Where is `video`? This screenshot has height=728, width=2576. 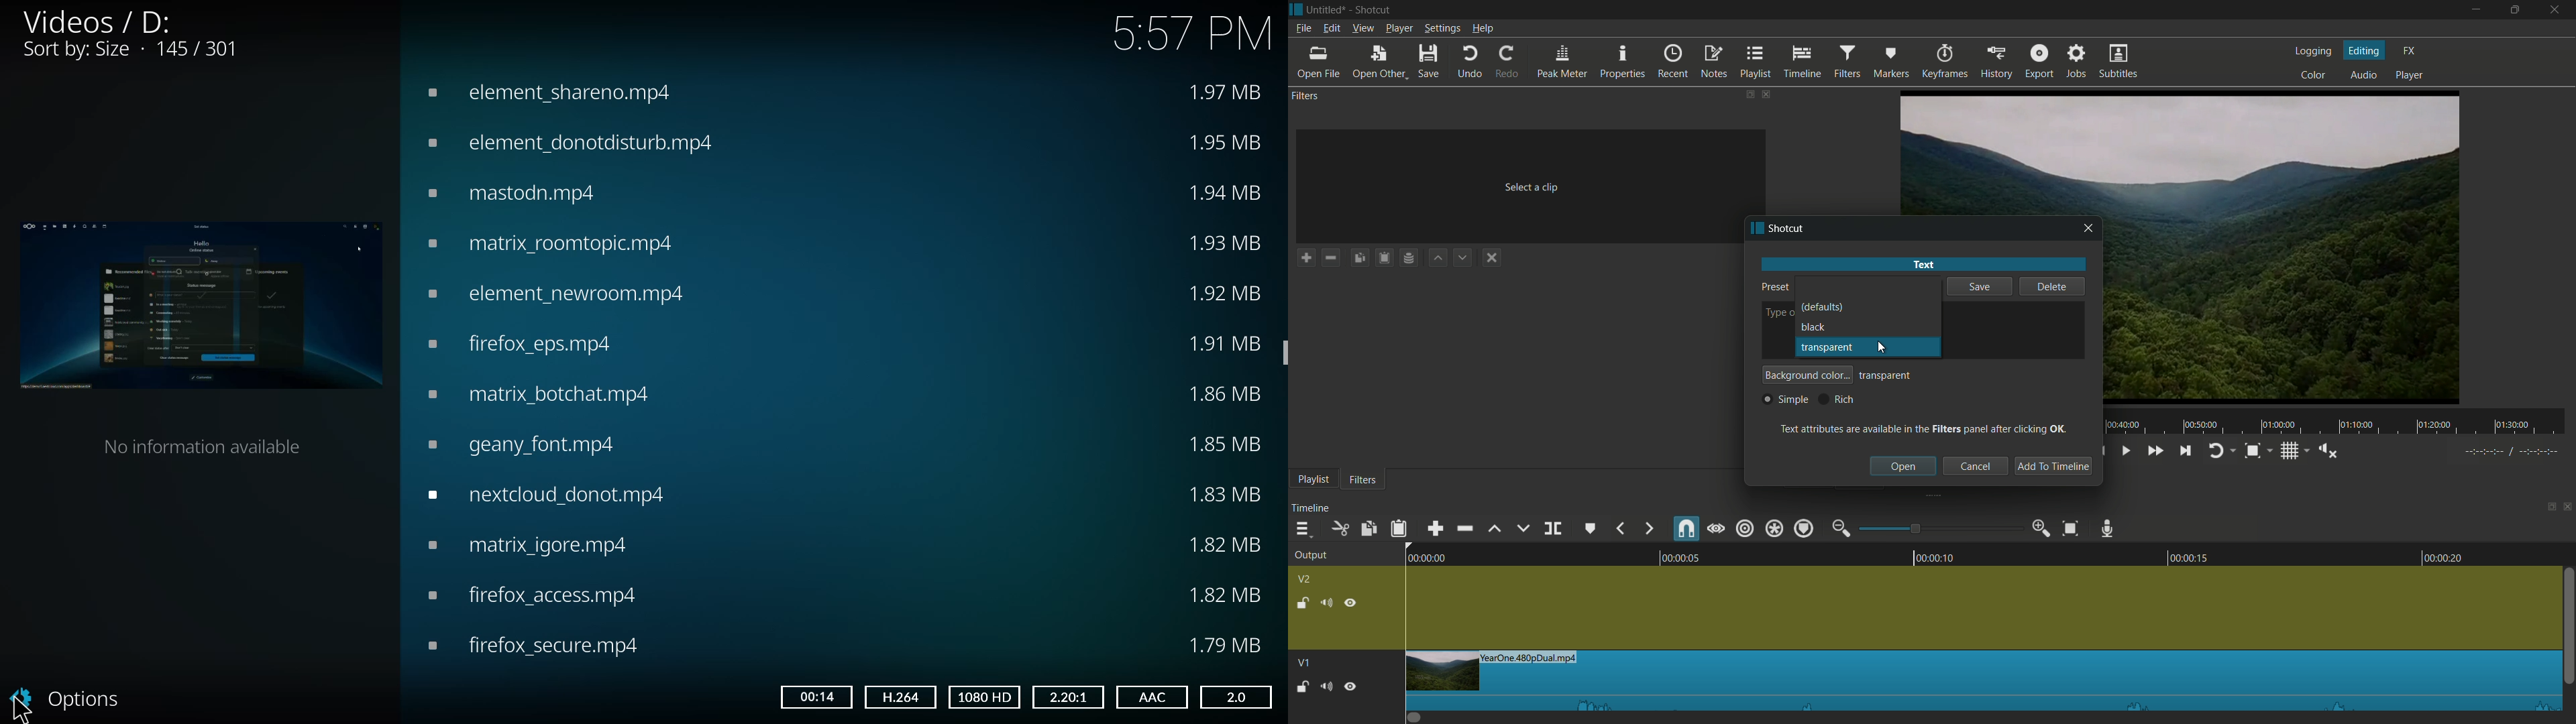 video is located at coordinates (544, 393).